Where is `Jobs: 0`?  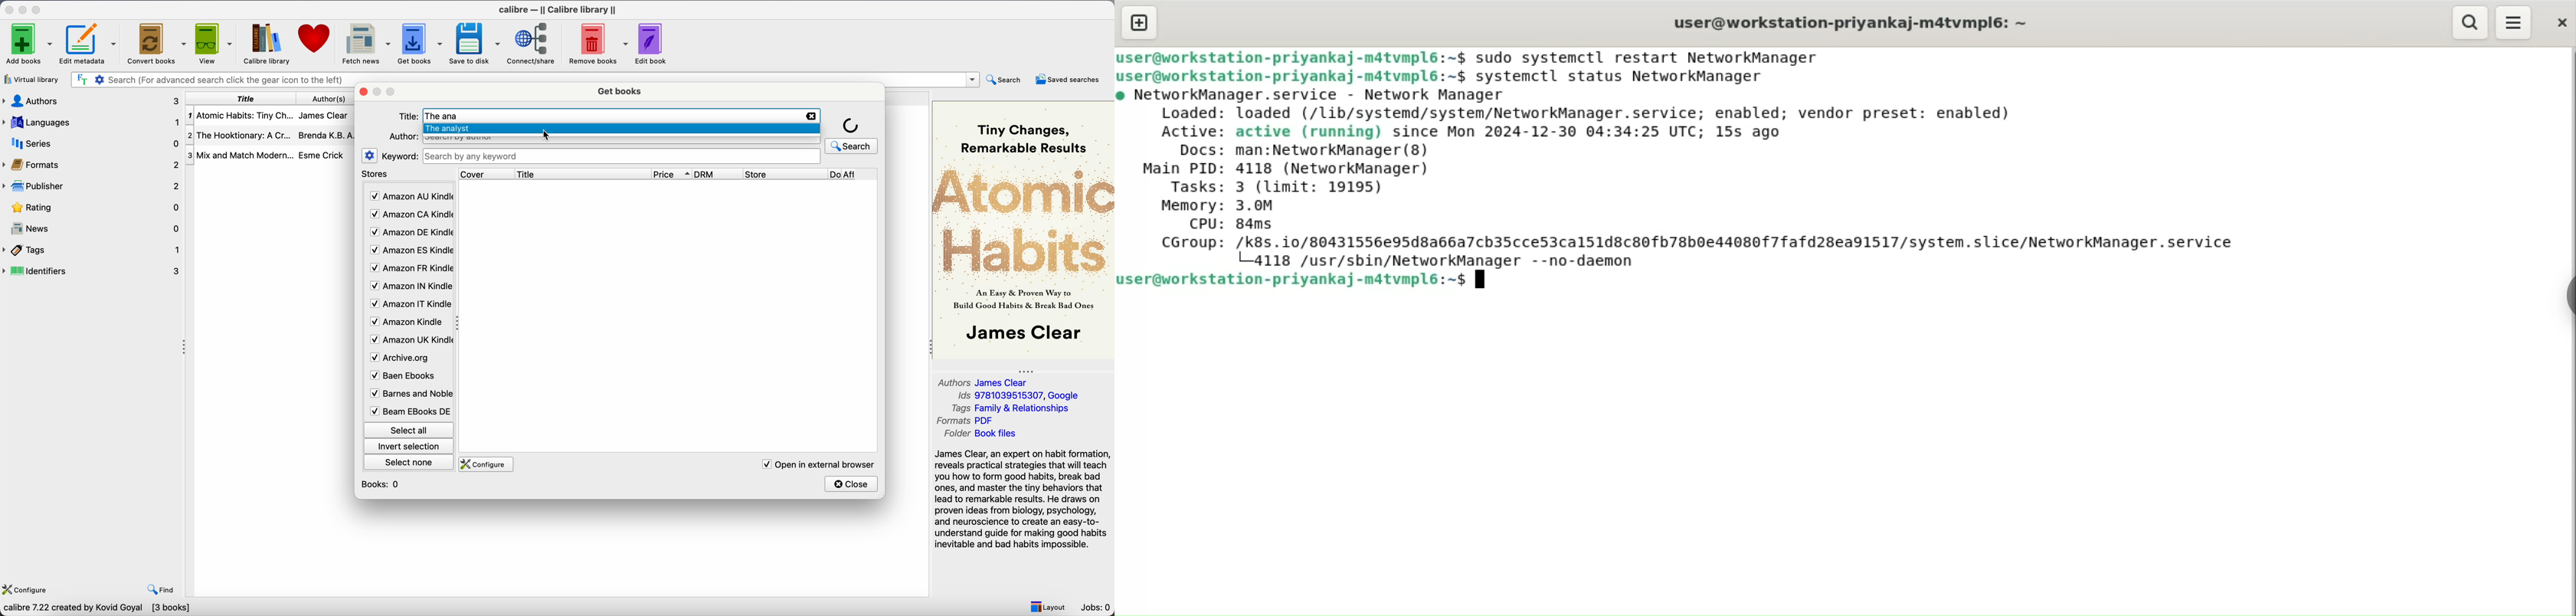
Jobs: 0 is located at coordinates (1098, 608).